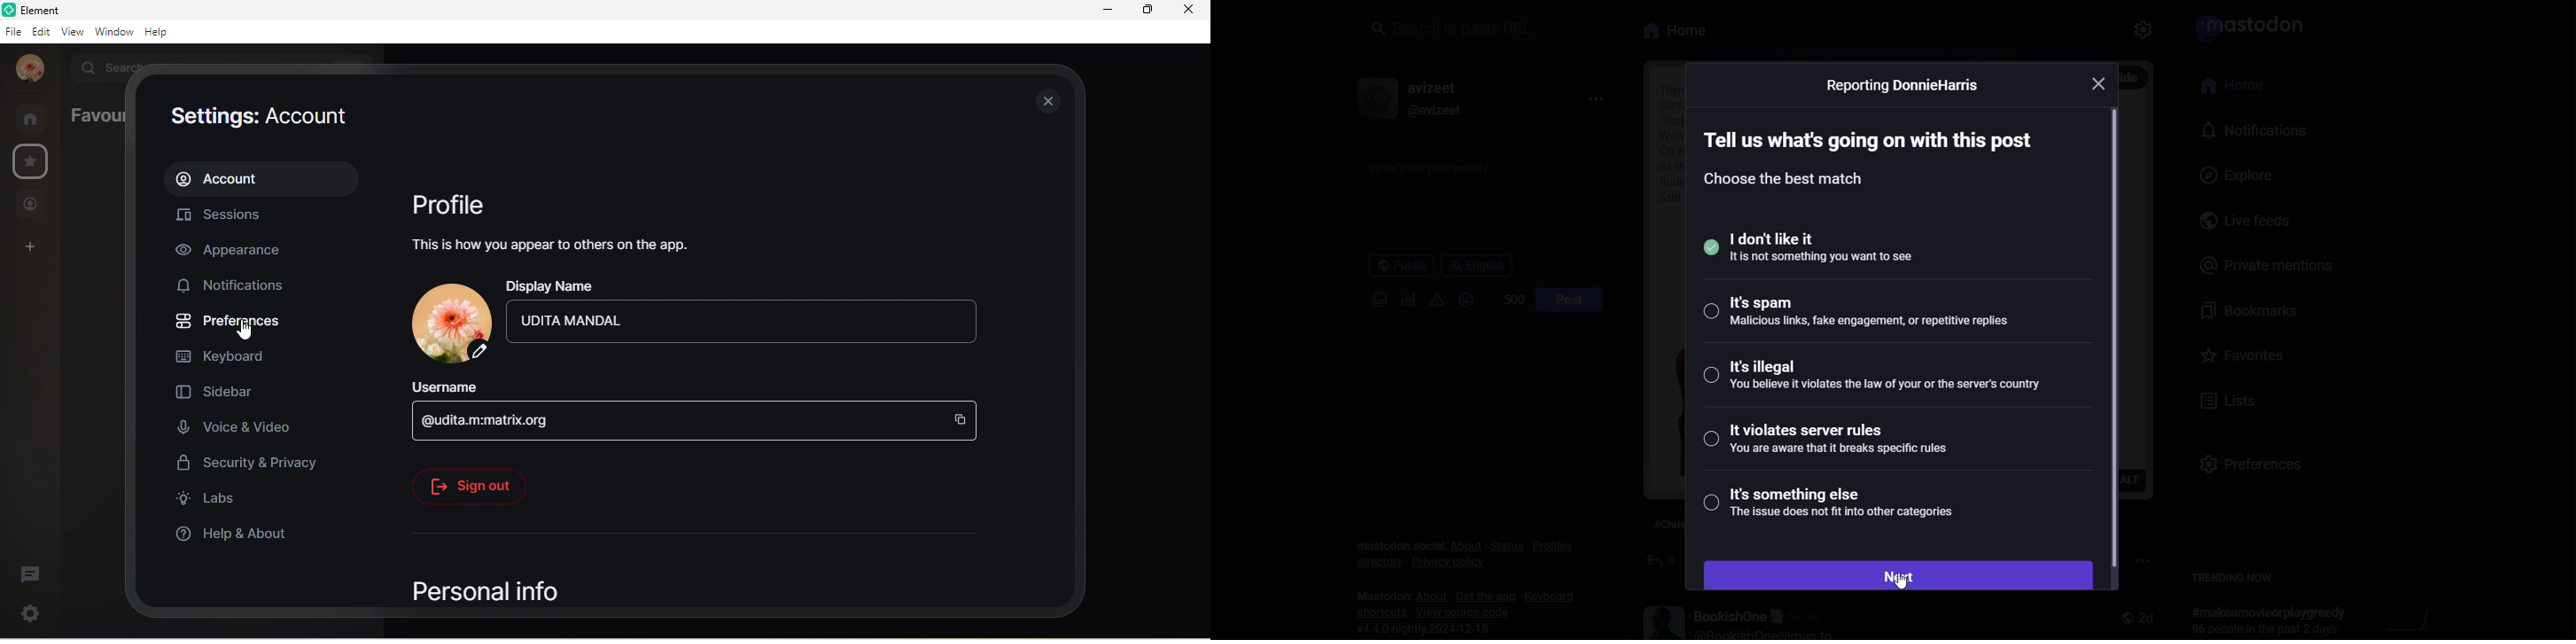 This screenshot has width=2576, height=644. Describe the element at coordinates (1431, 110) in the screenshot. I see `@avizeet` at that location.